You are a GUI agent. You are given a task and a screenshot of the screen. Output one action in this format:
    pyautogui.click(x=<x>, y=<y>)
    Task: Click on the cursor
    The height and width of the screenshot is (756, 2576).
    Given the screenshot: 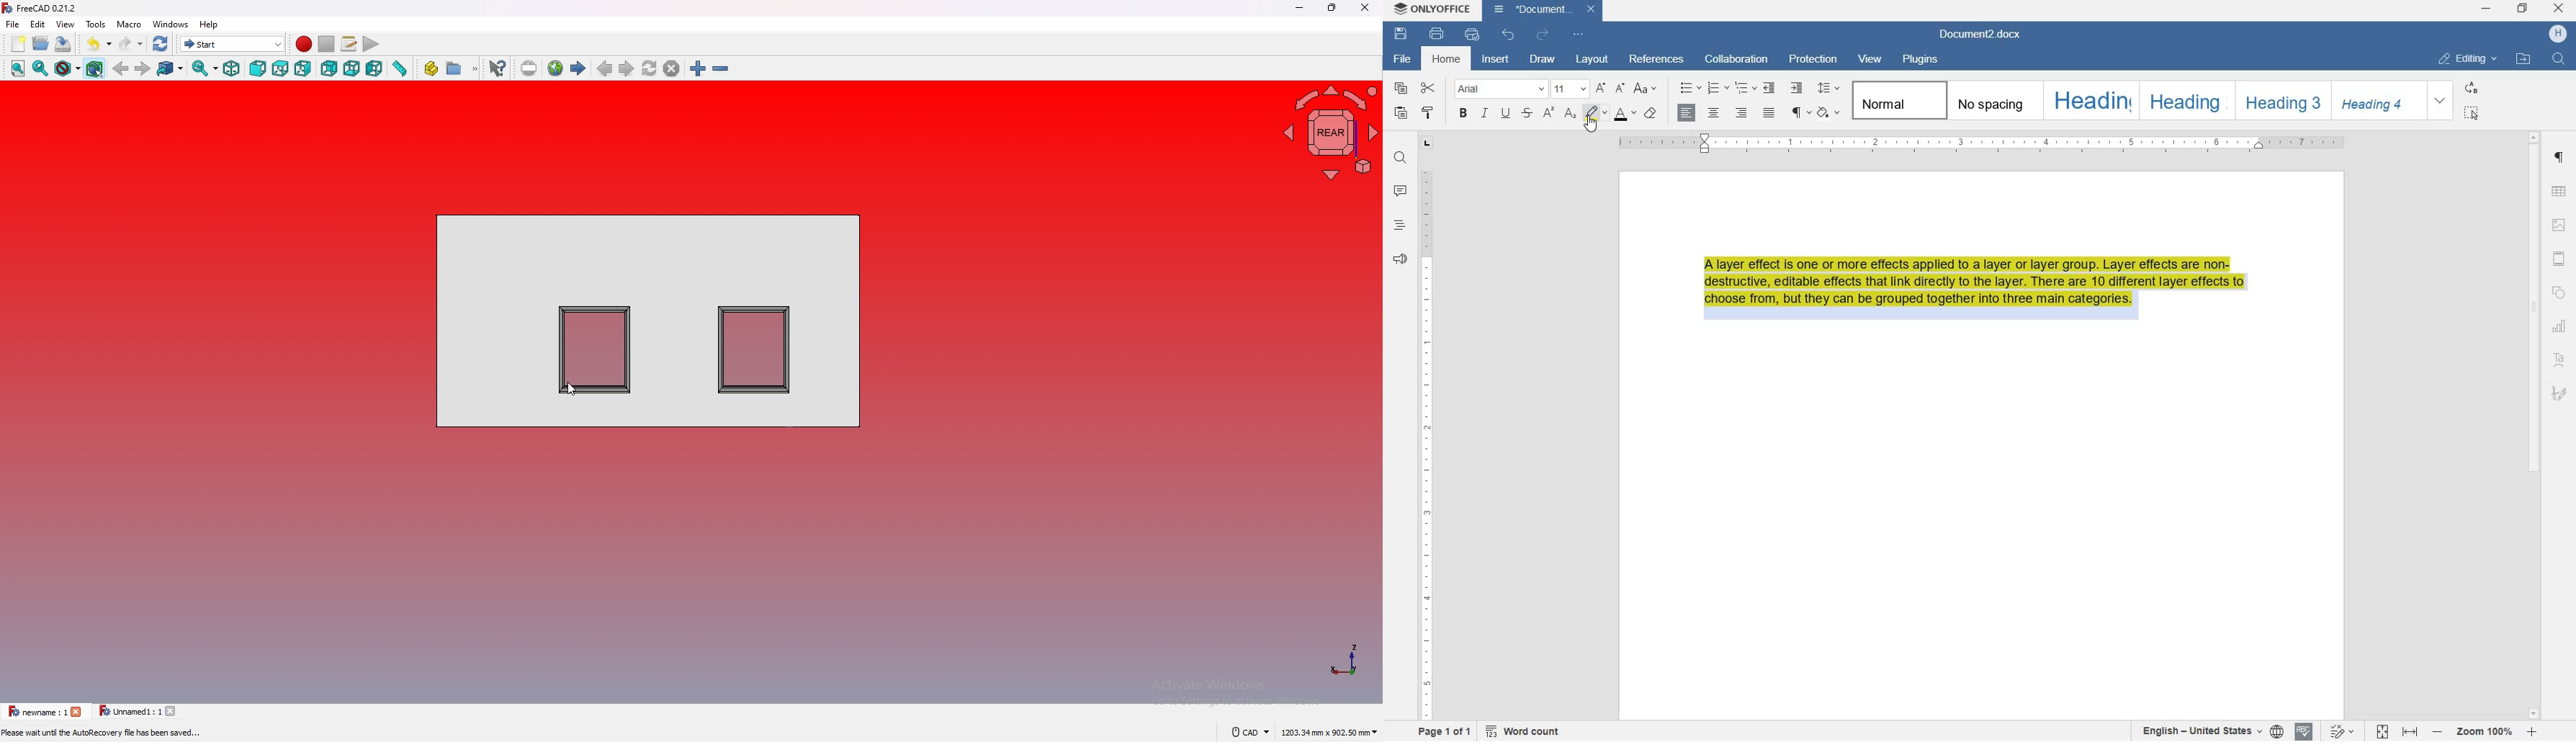 What is the action you would take?
    pyautogui.click(x=573, y=389)
    